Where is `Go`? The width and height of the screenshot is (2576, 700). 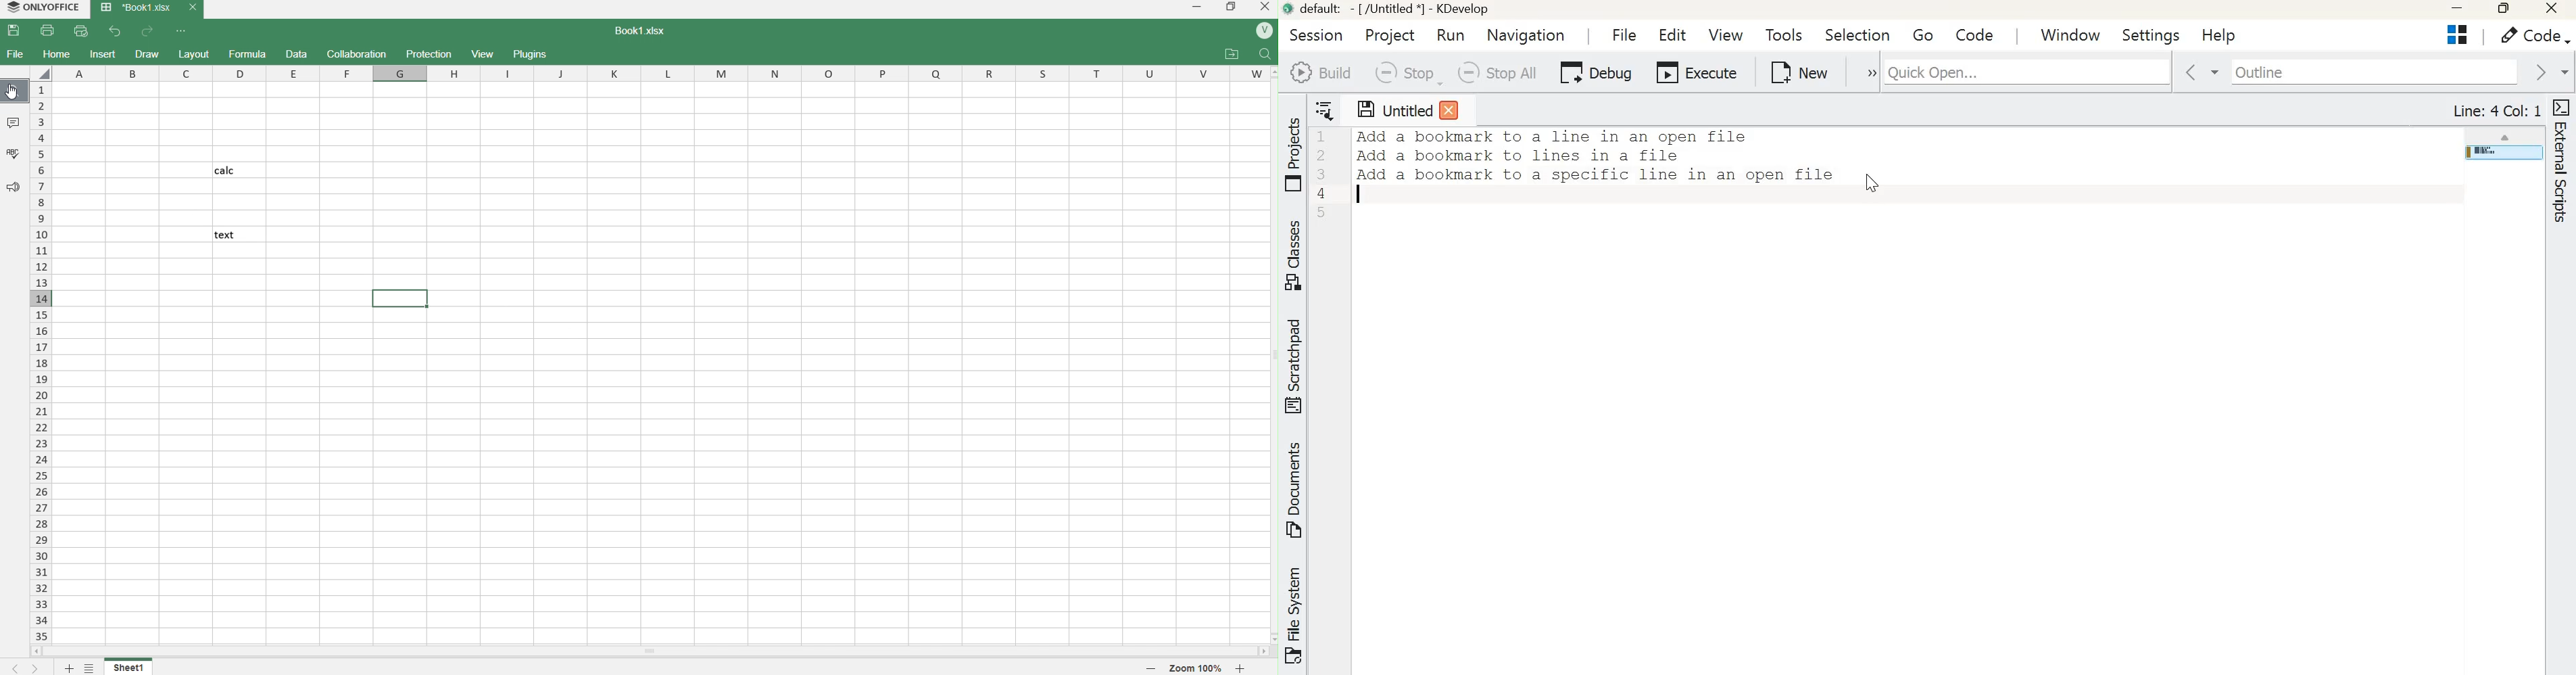 Go is located at coordinates (1925, 33).